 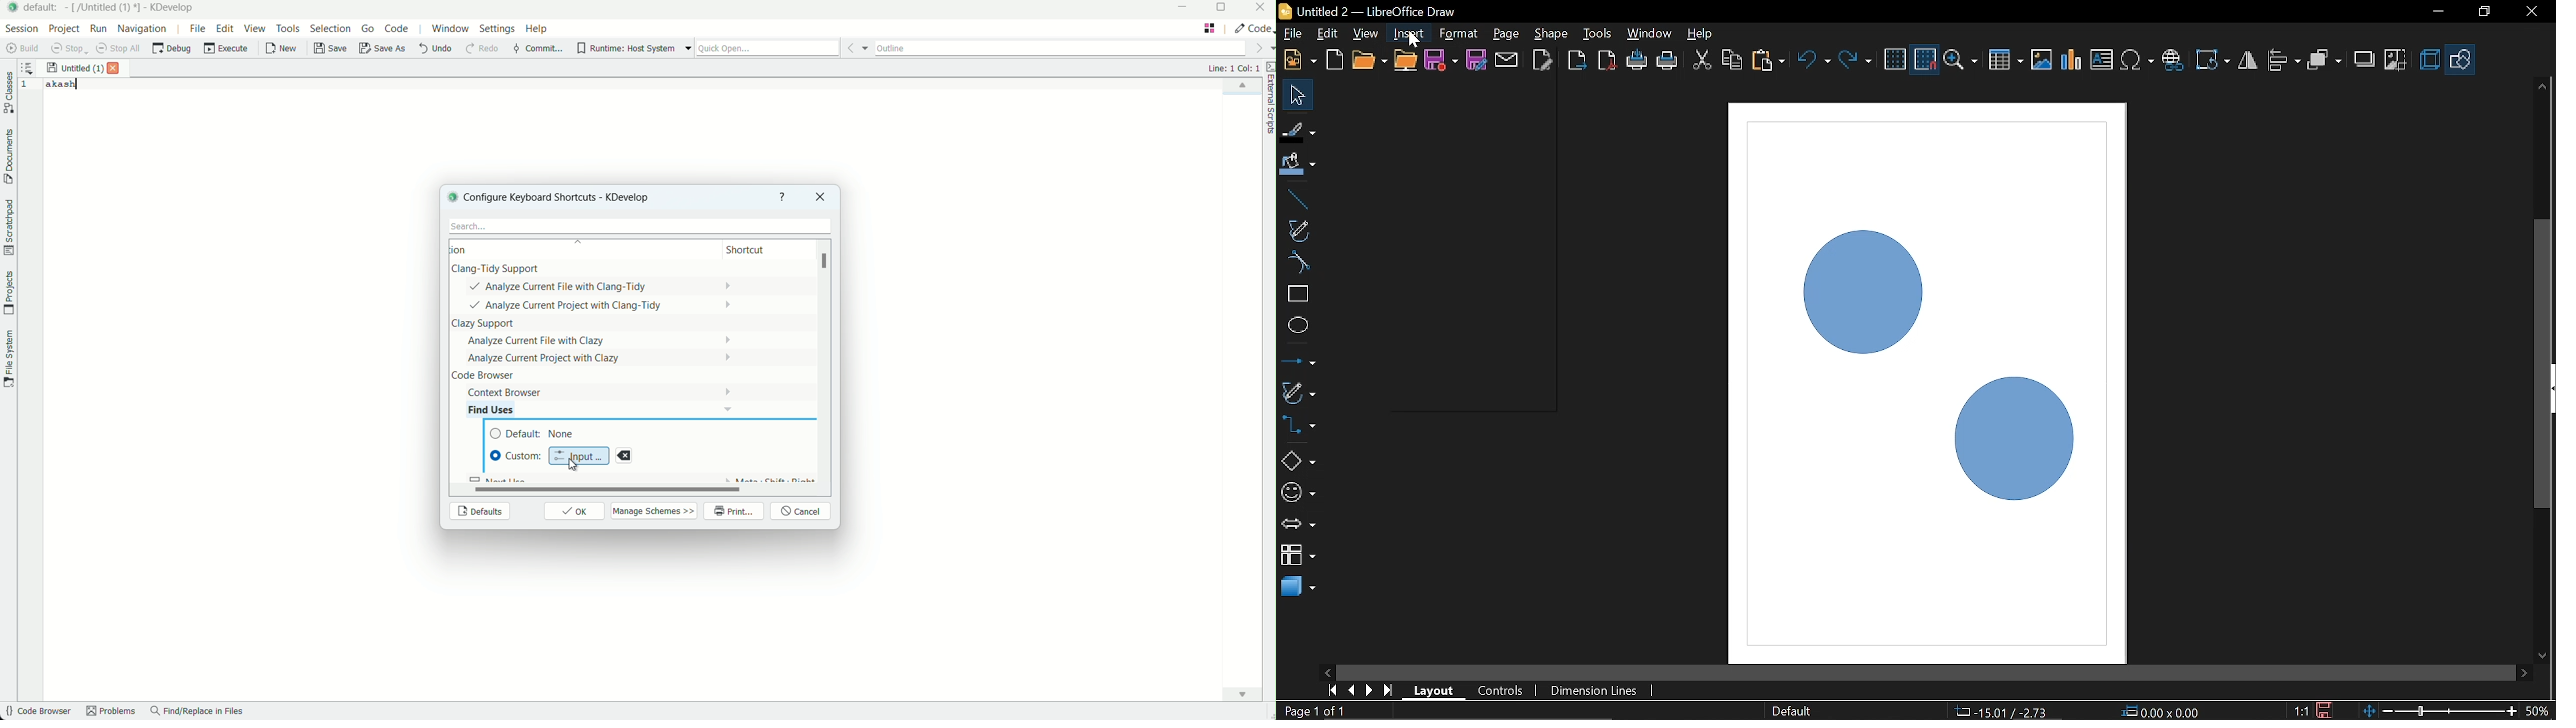 I want to click on Cut, so click(x=1702, y=62).